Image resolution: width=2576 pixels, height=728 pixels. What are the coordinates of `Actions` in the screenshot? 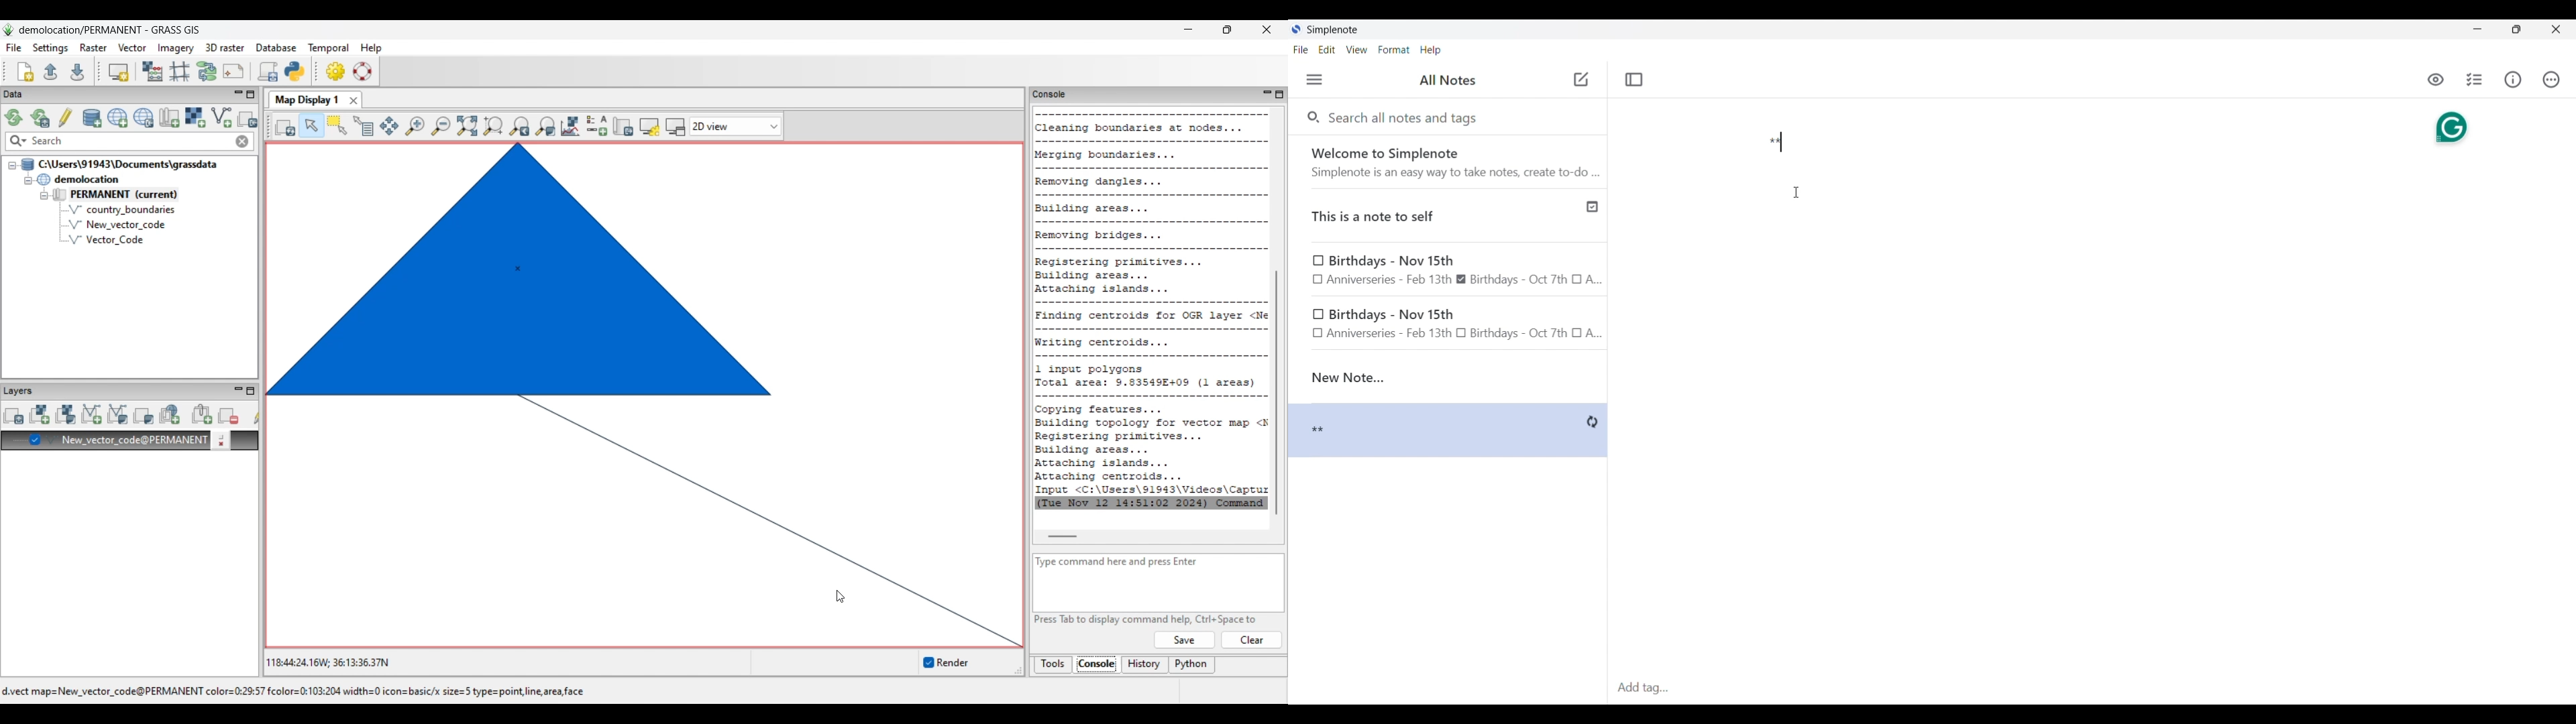 It's located at (2551, 80).